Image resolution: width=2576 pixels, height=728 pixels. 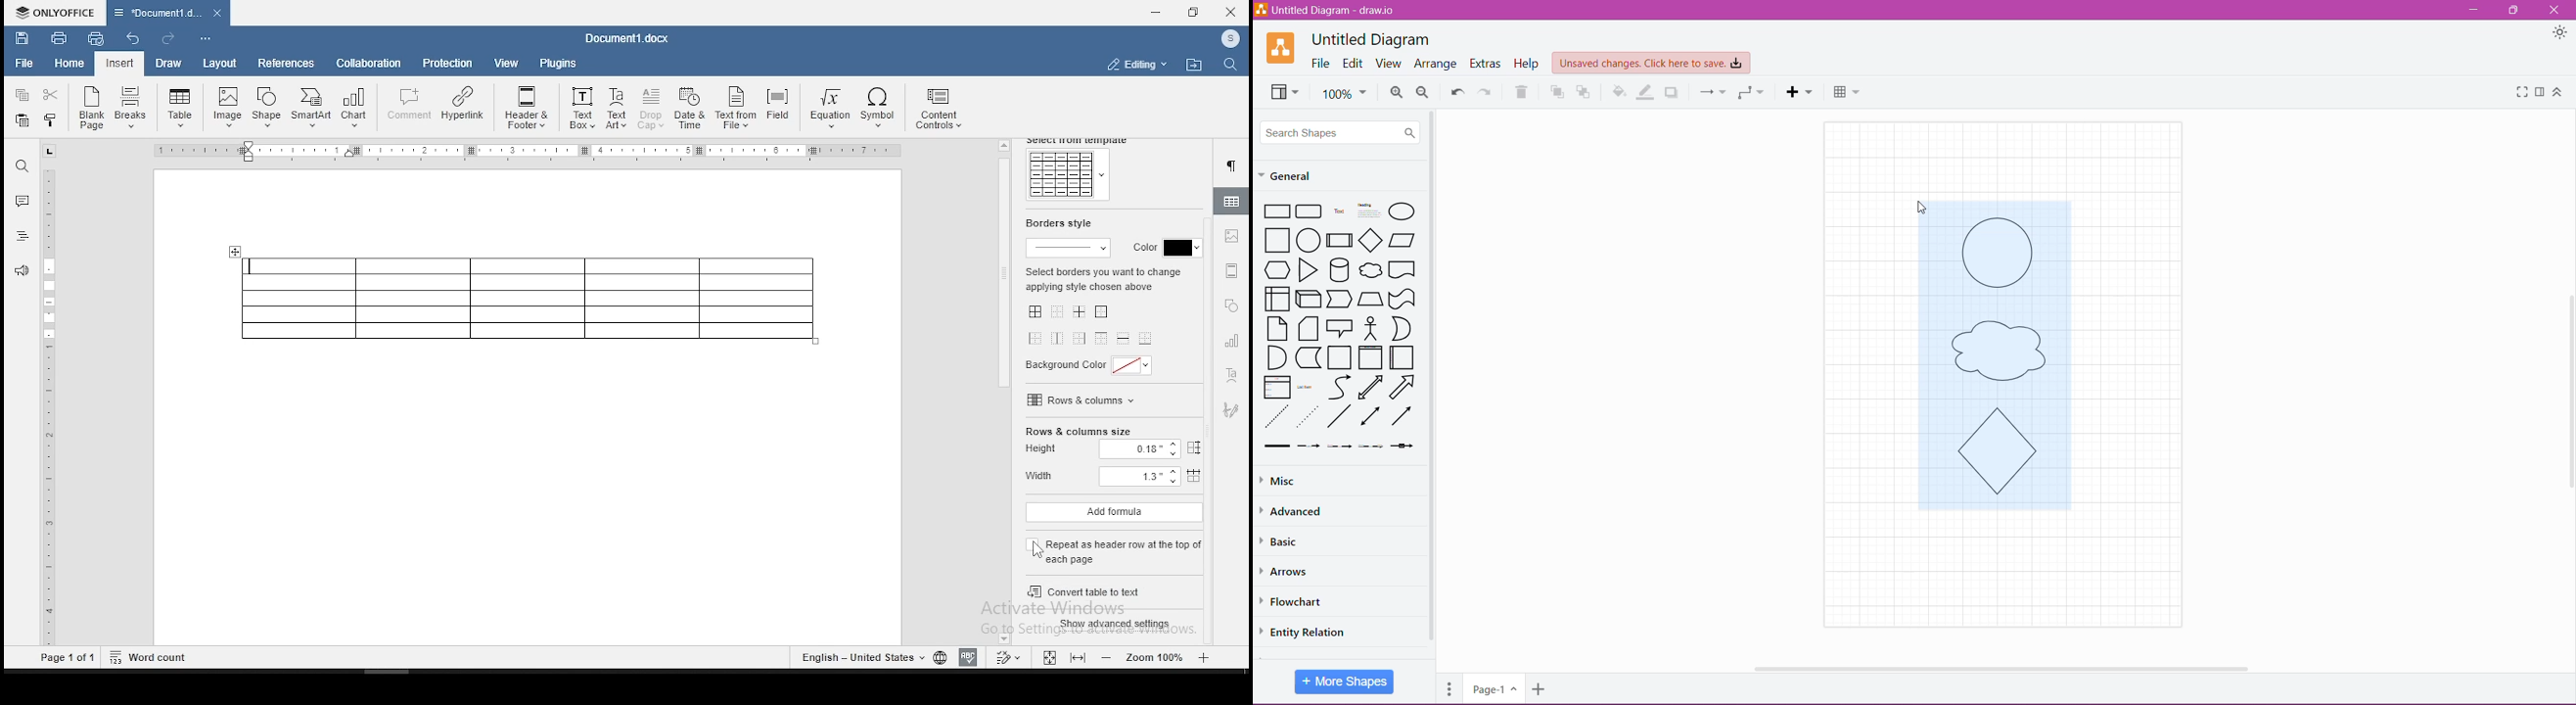 I want to click on Flowchart, so click(x=1300, y=602).